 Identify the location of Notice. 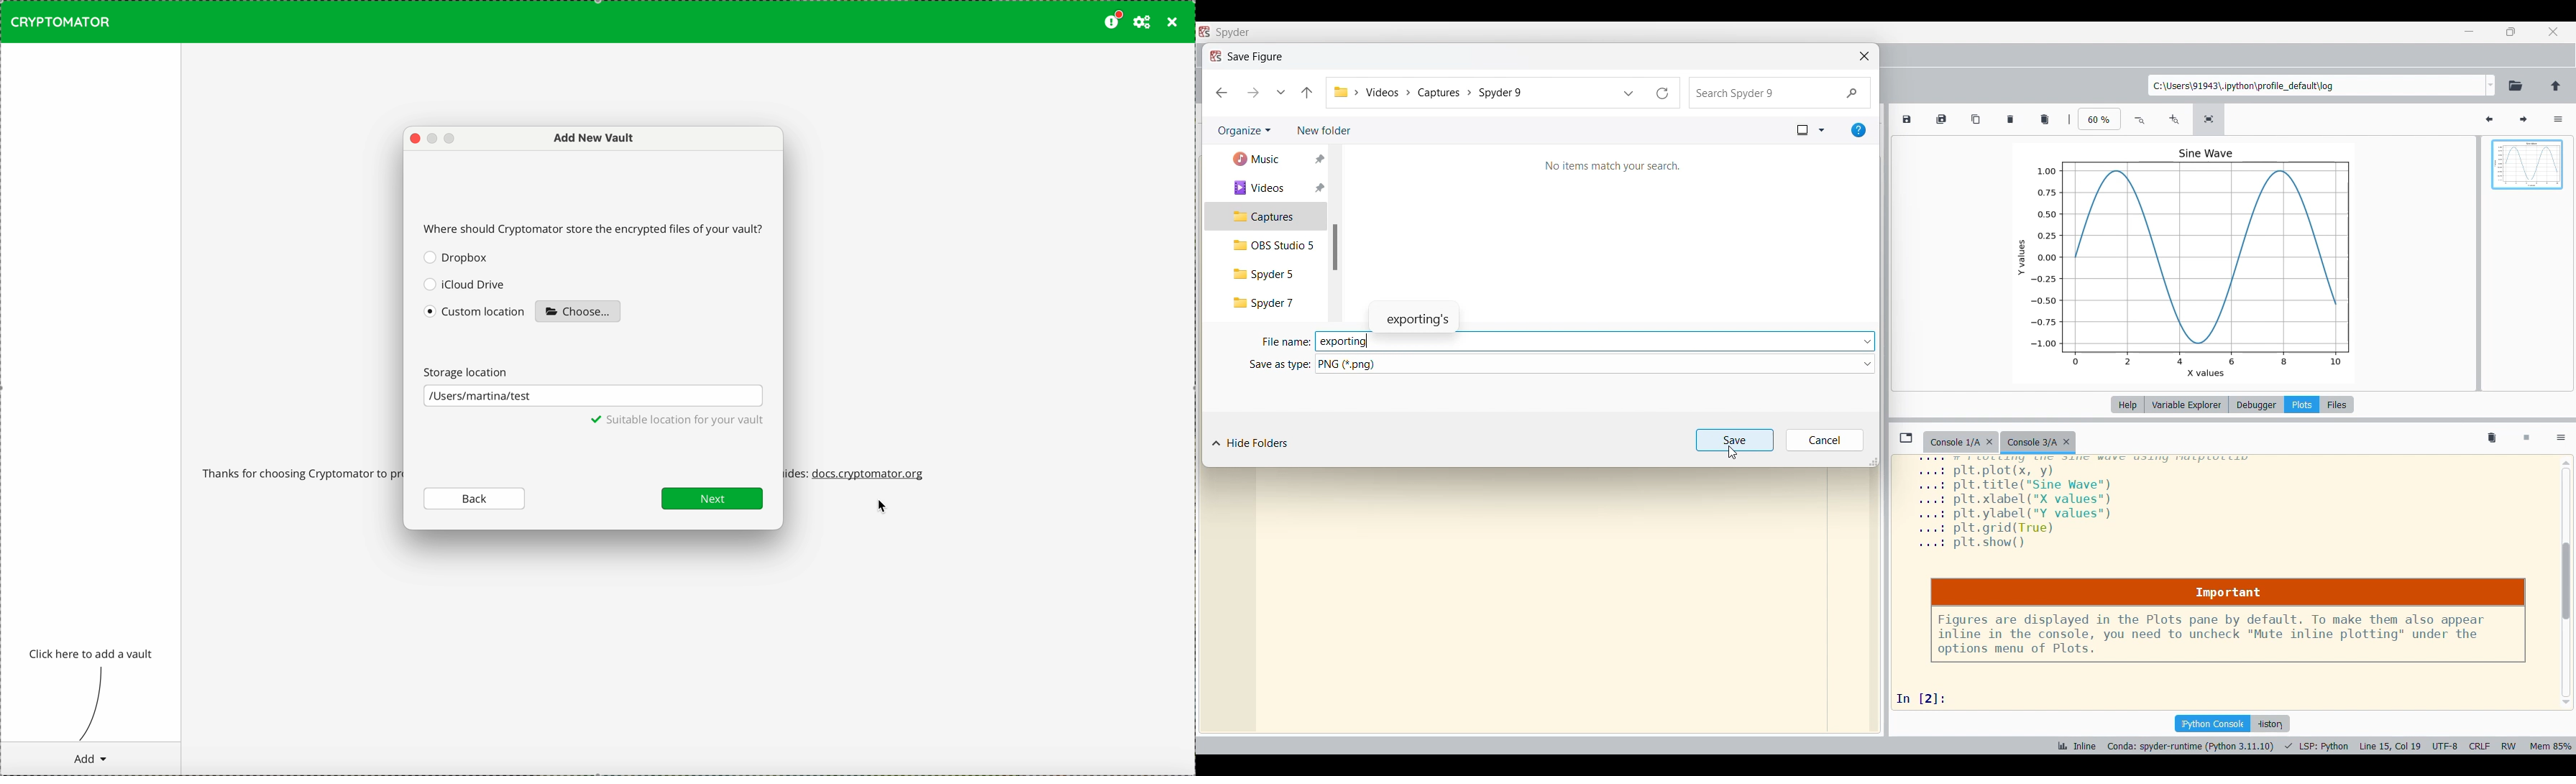
(2228, 621).